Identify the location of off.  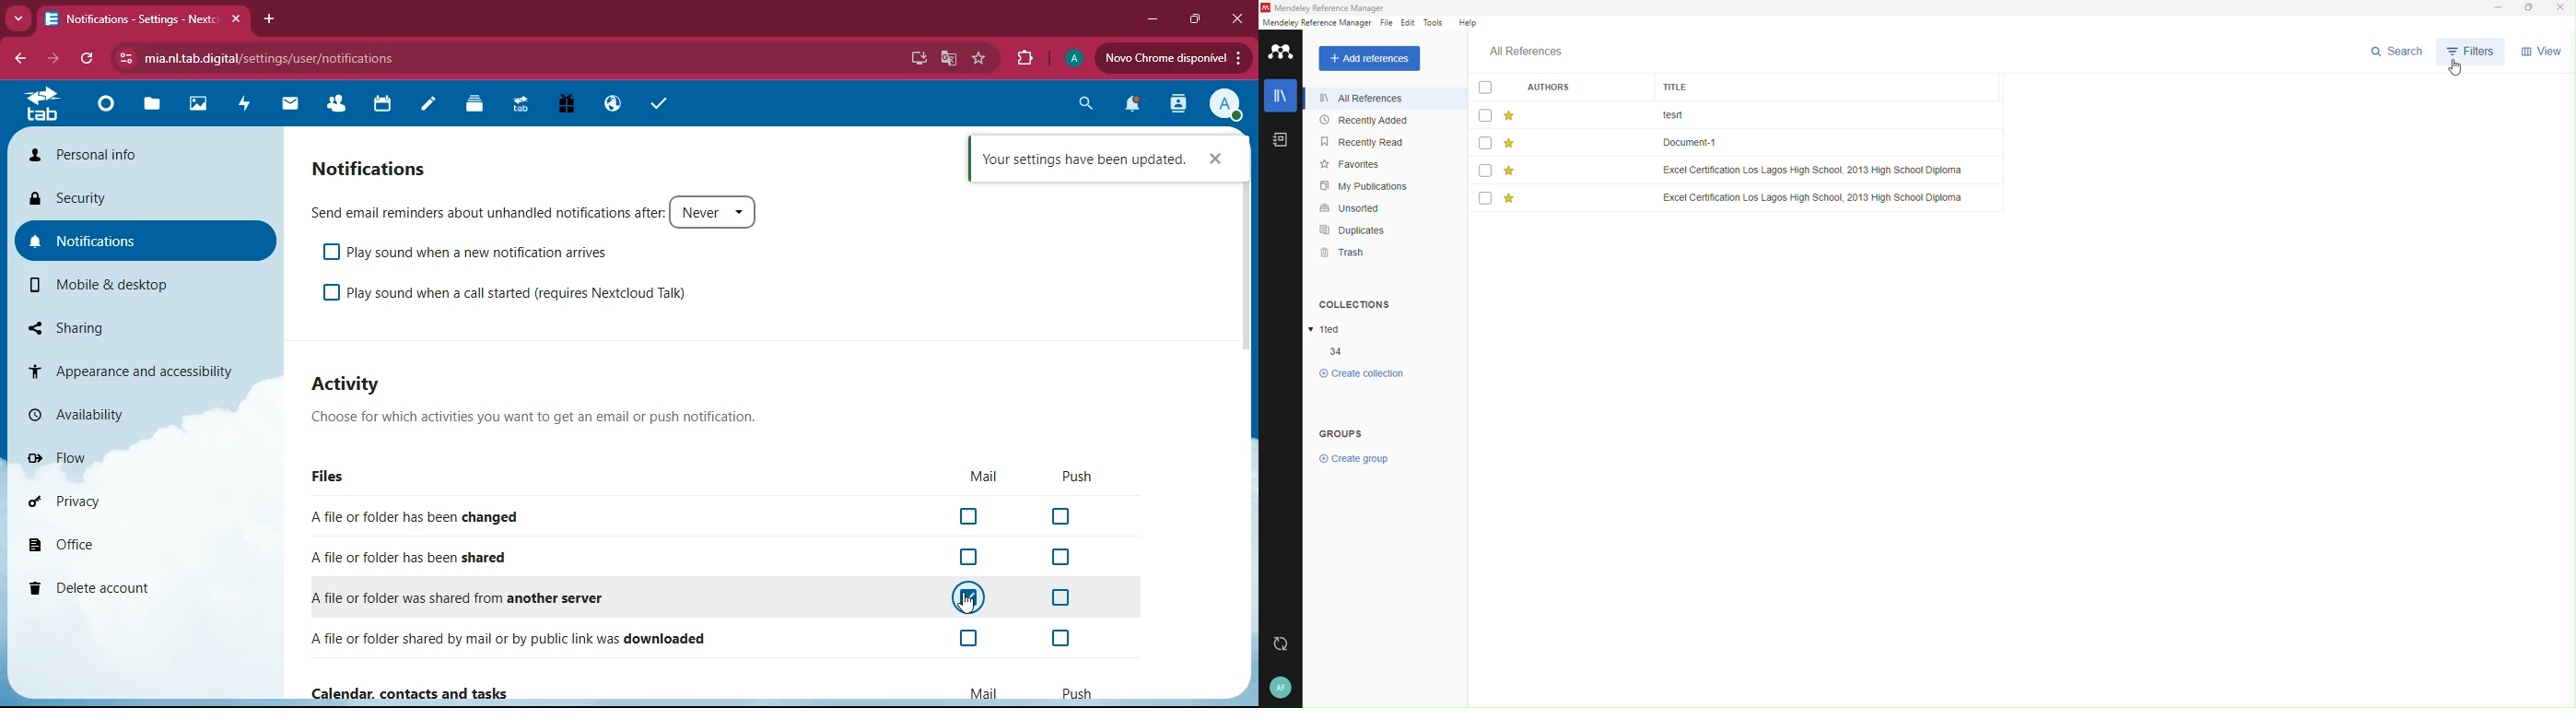
(974, 639).